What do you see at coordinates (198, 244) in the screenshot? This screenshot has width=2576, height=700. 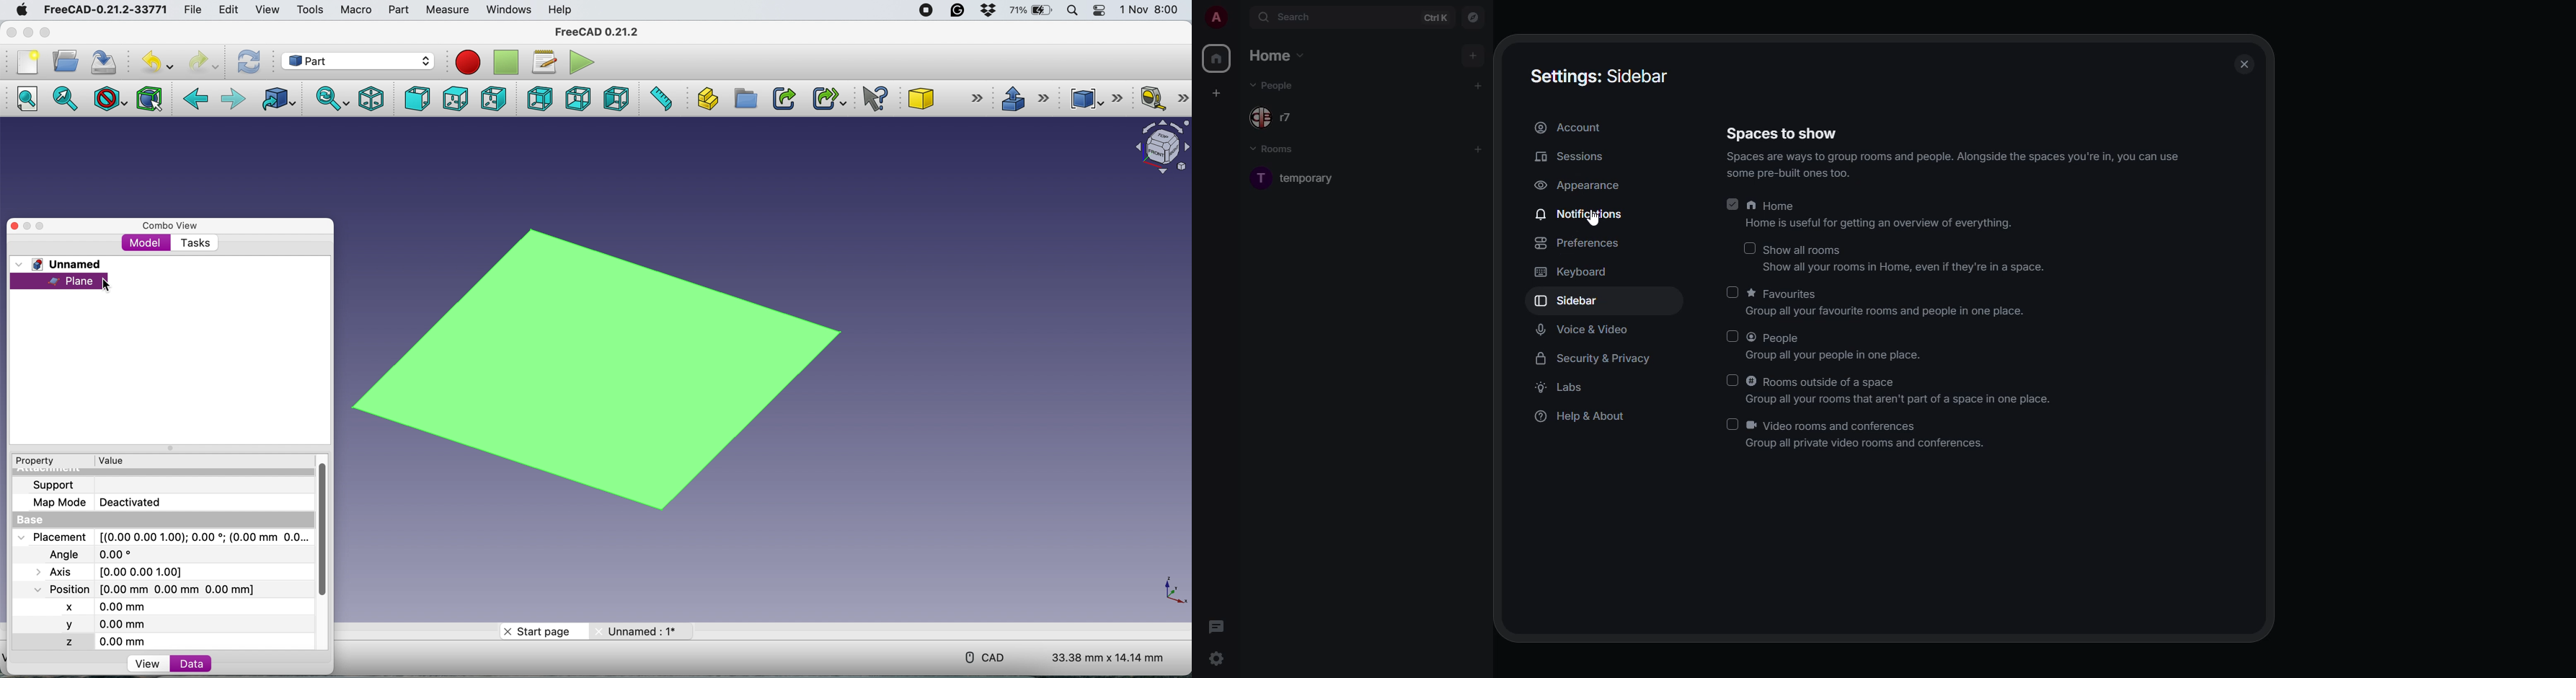 I see `tasks` at bounding box center [198, 244].